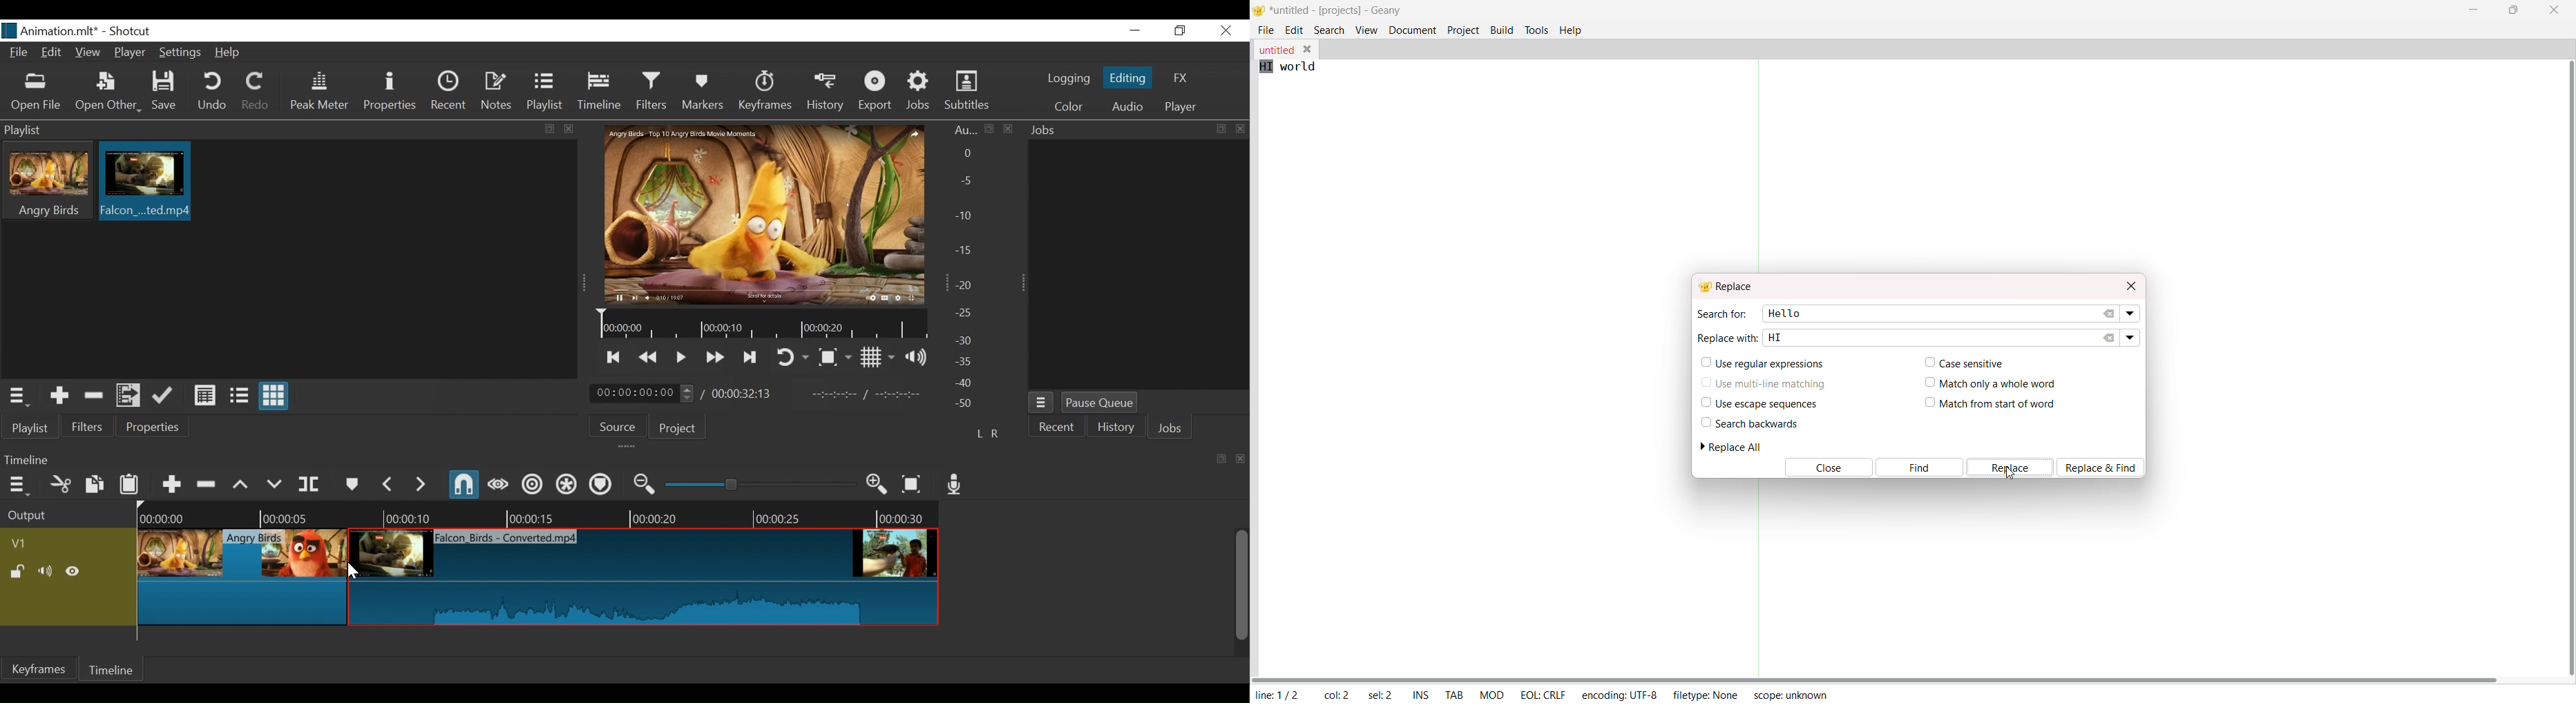 The width and height of the screenshot is (2576, 728). Describe the element at coordinates (449, 90) in the screenshot. I see `Recent` at that location.